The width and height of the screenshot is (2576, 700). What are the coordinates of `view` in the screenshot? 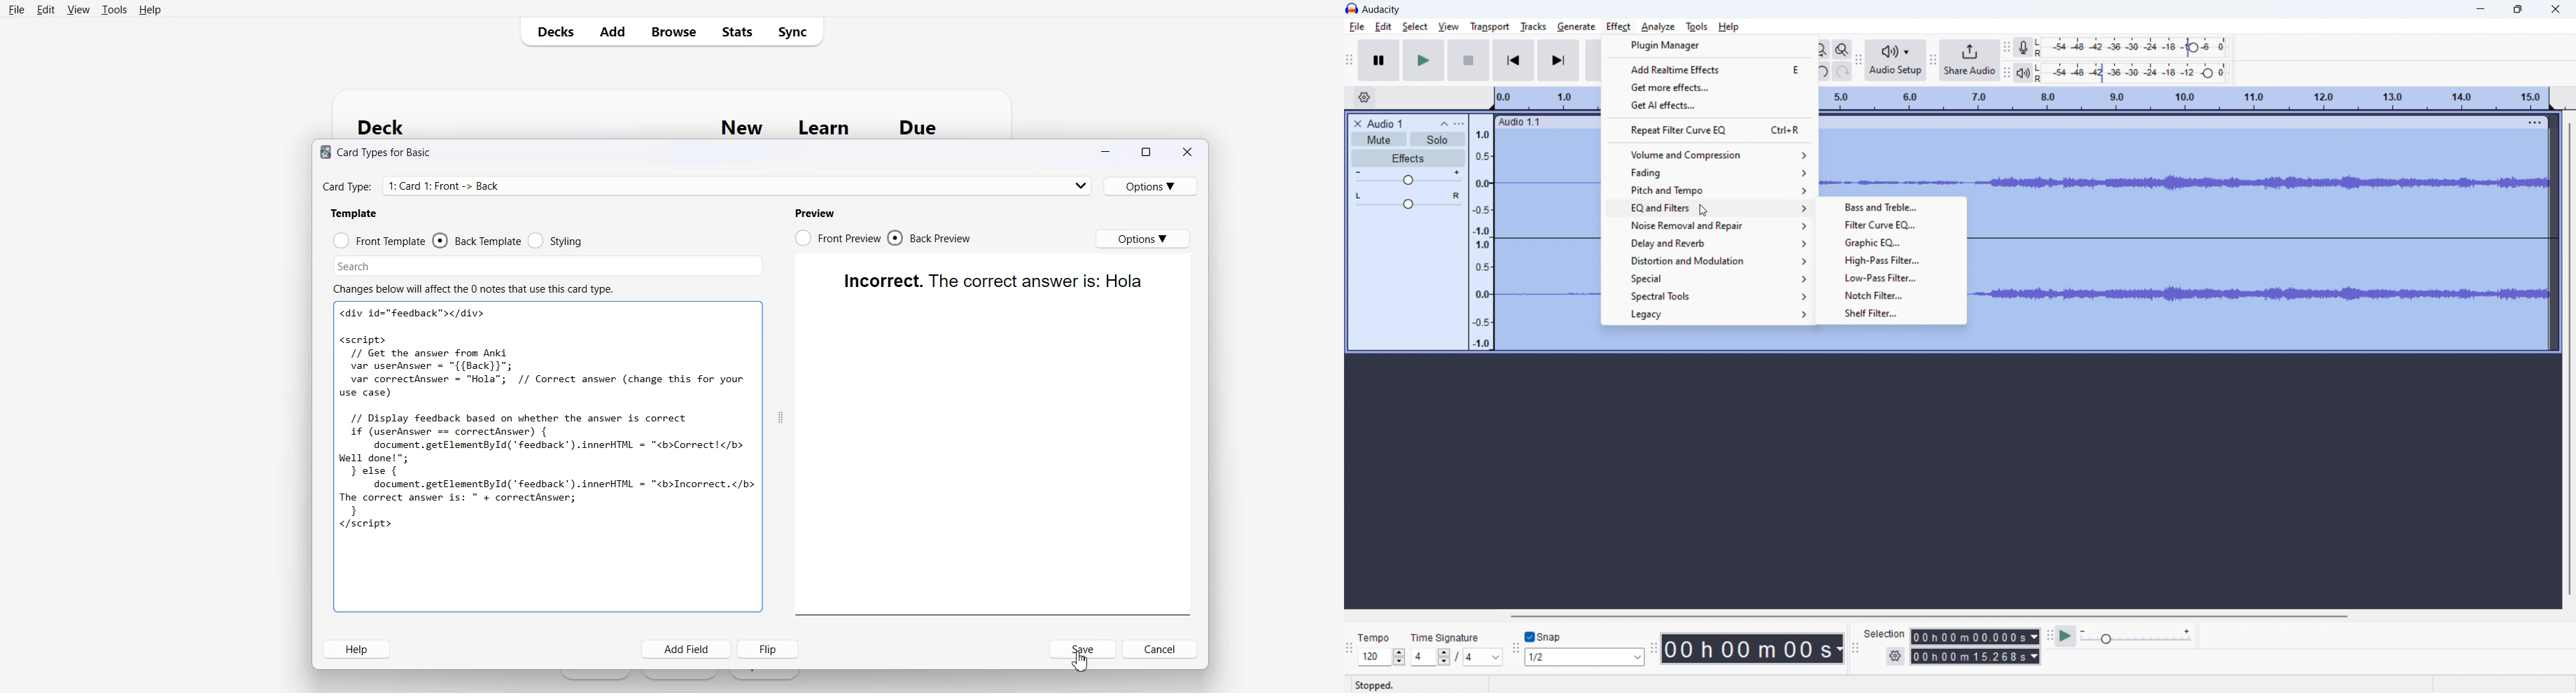 It's located at (1449, 26).